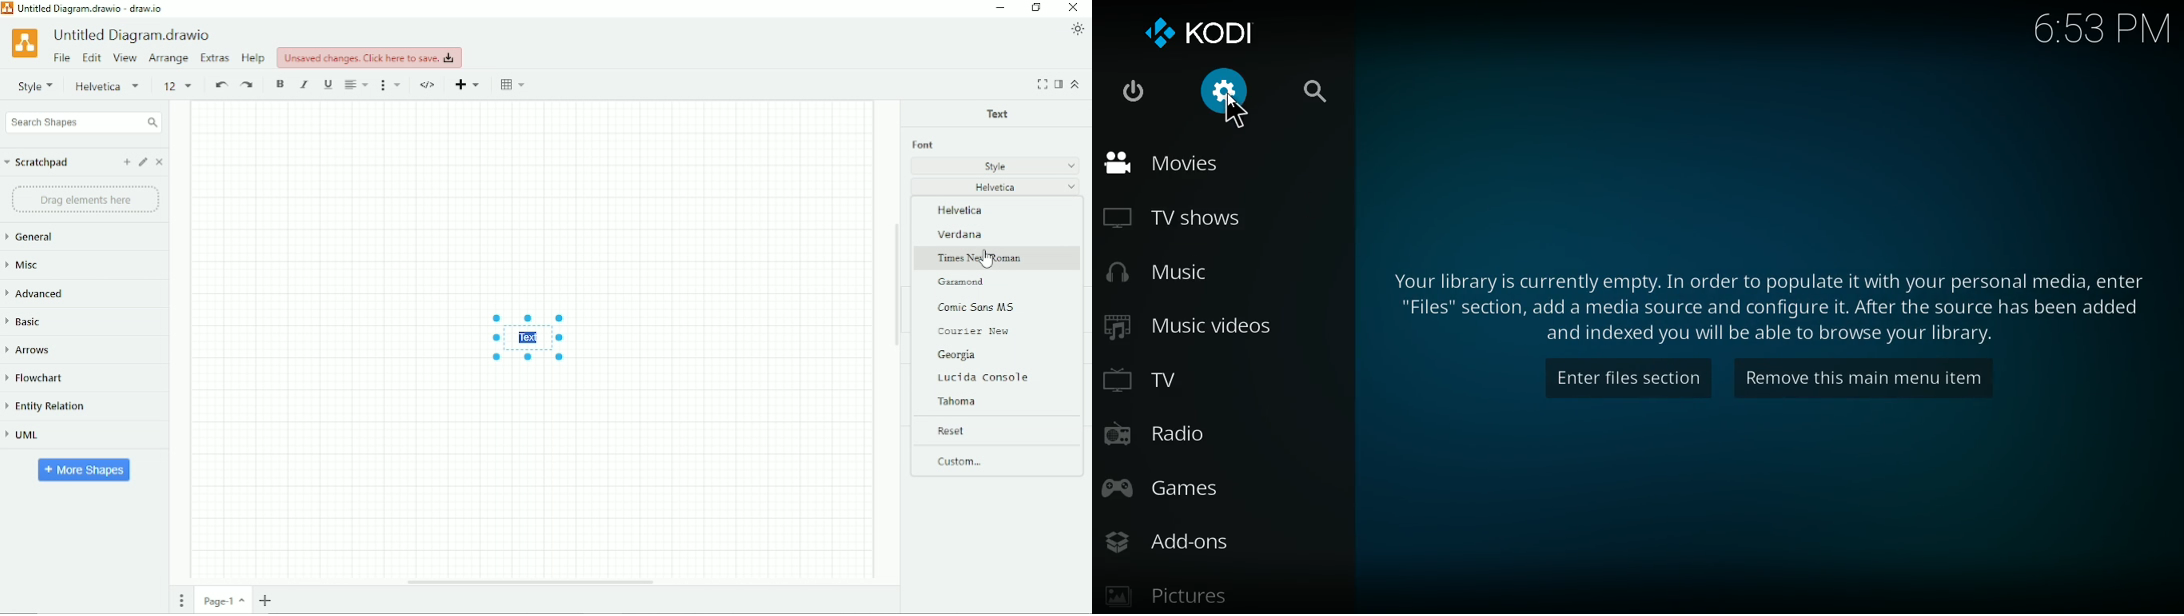 The width and height of the screenshot is (2184, 616). I want to click on Style, so click(35, 86).